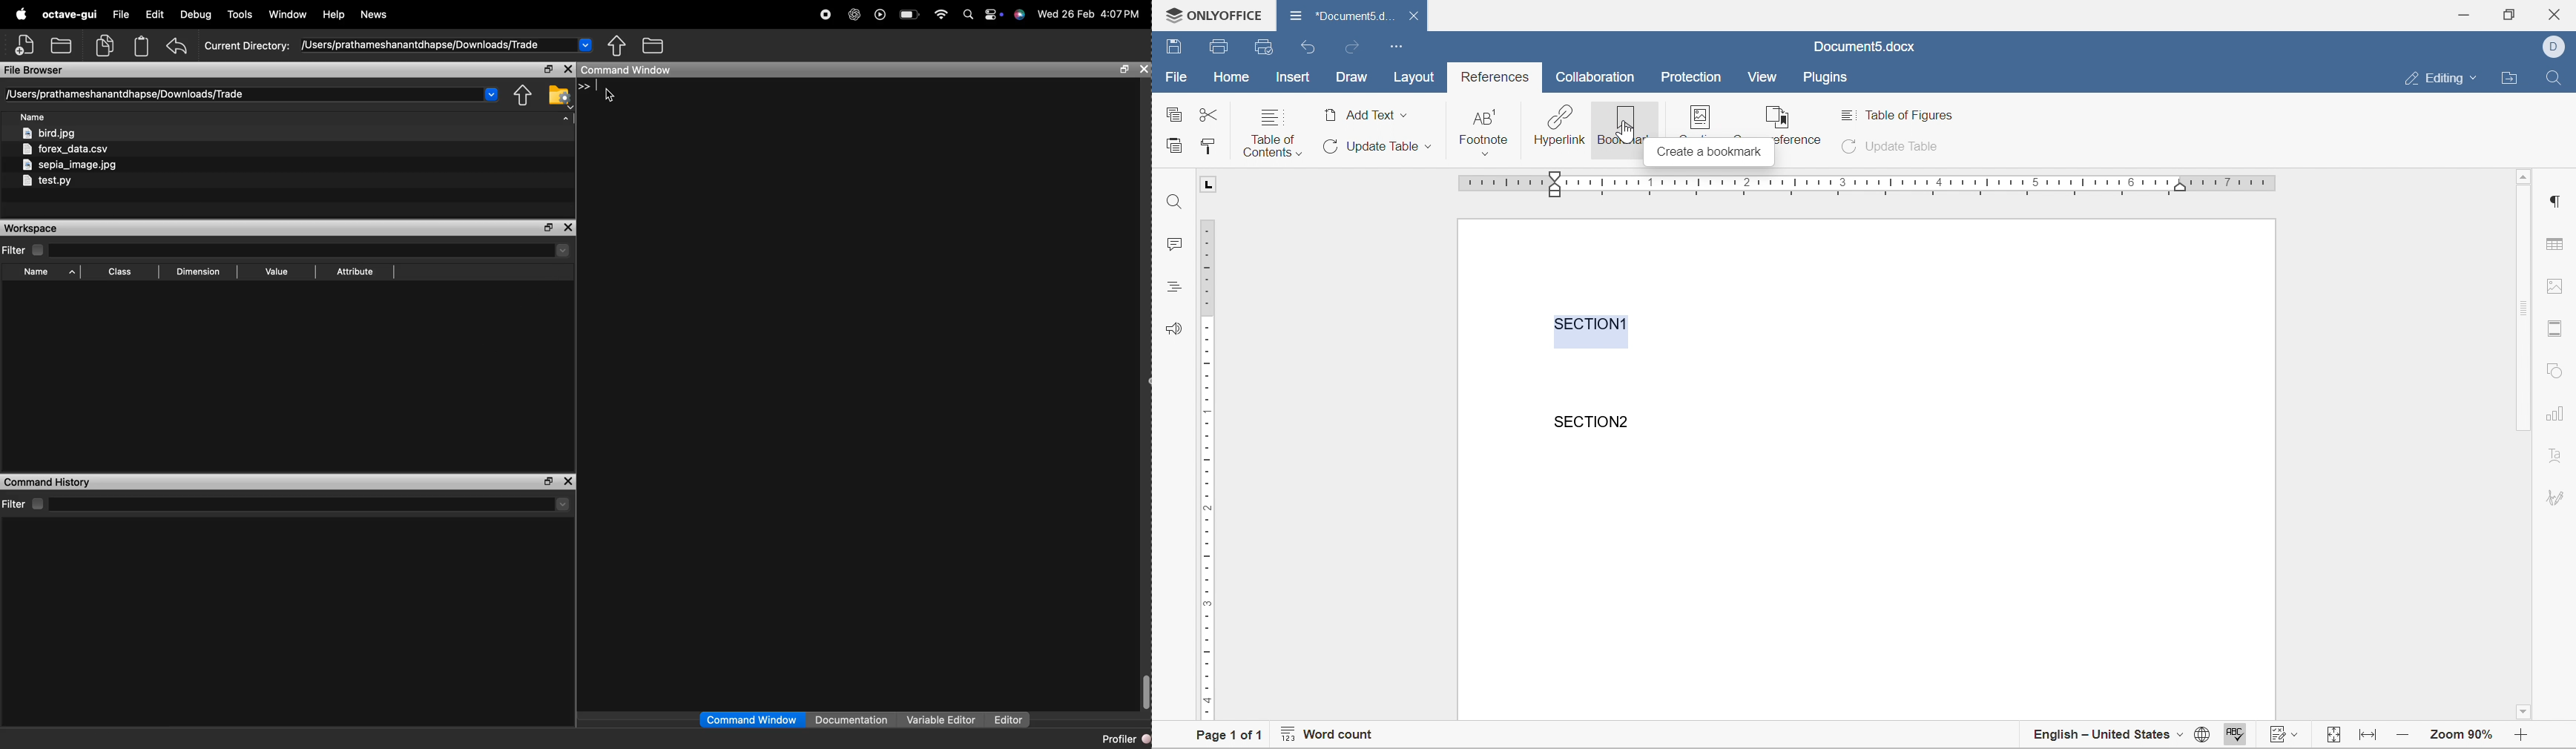 This screenshot has width=2576, height=756. I want to click on Name ^, so click(51, 272).